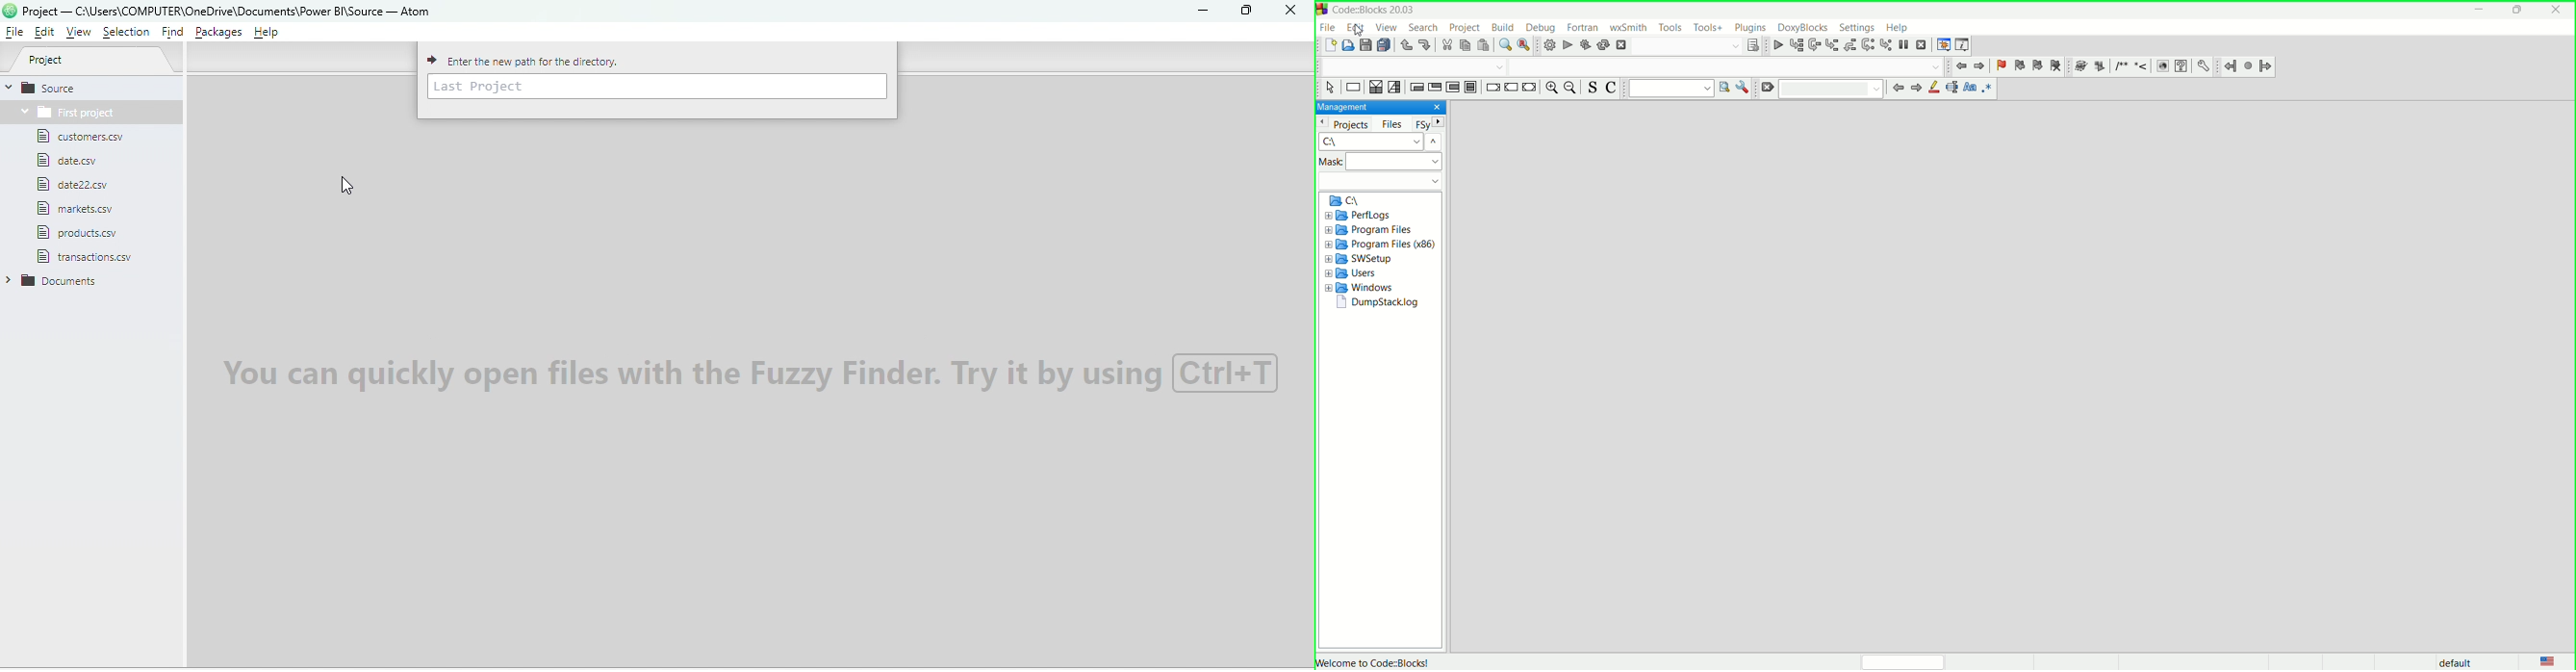 The width and height of the screenshot is (2576, 672). What do you see at coordinates (1768, 87) in the screenshot?
I see `clear` at bounding box center [1768, 87].